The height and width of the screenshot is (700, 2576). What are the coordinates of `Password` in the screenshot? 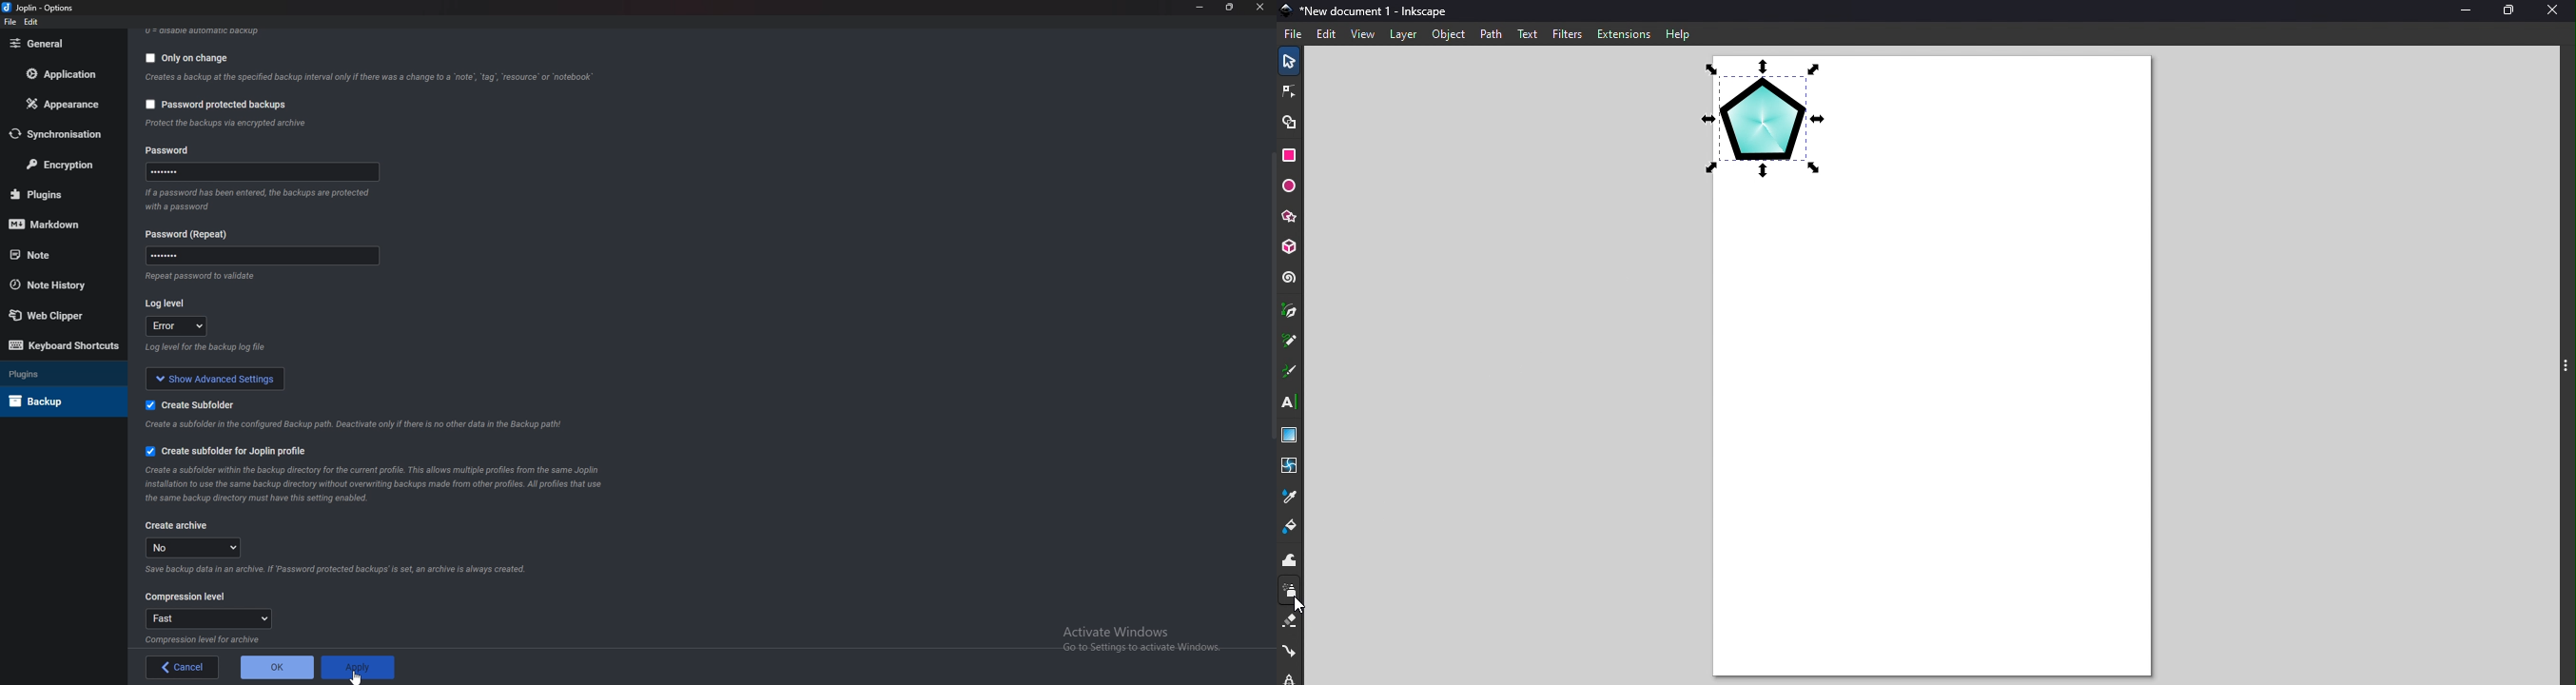 It's located at (259, 258).